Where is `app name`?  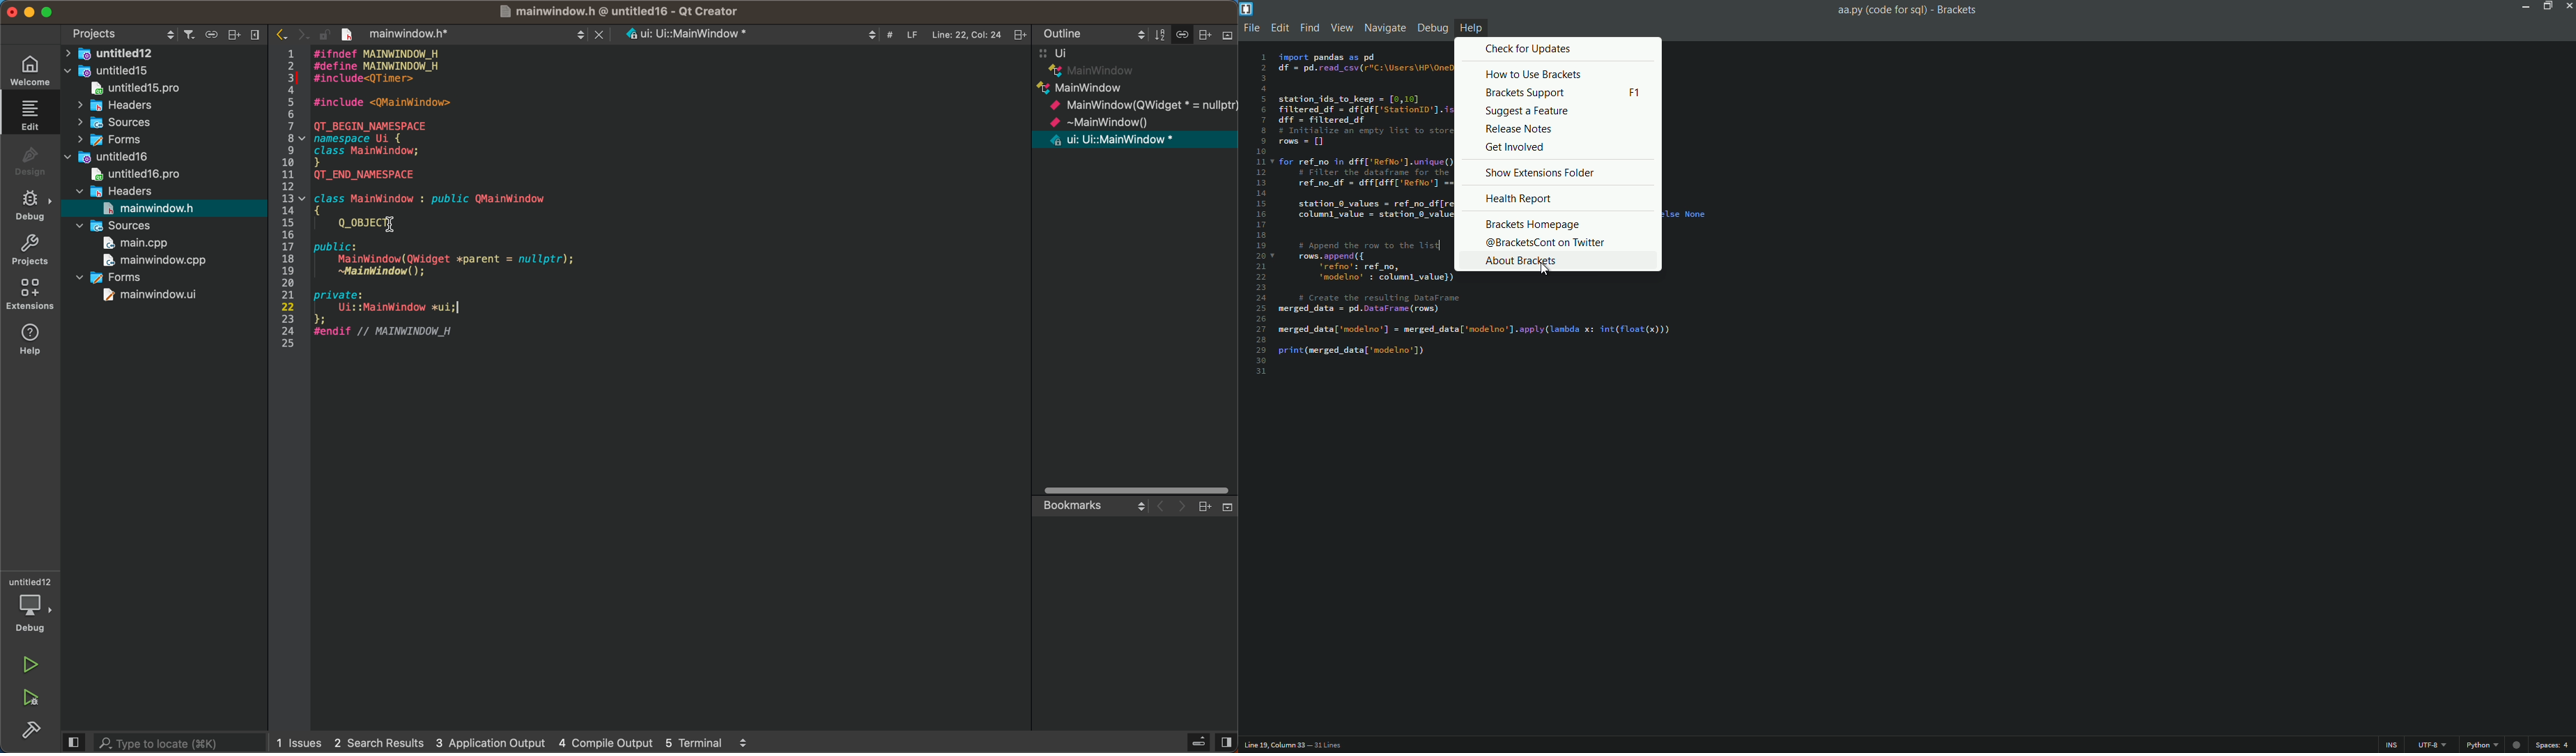 app name is located at coordinates (1958, 10).